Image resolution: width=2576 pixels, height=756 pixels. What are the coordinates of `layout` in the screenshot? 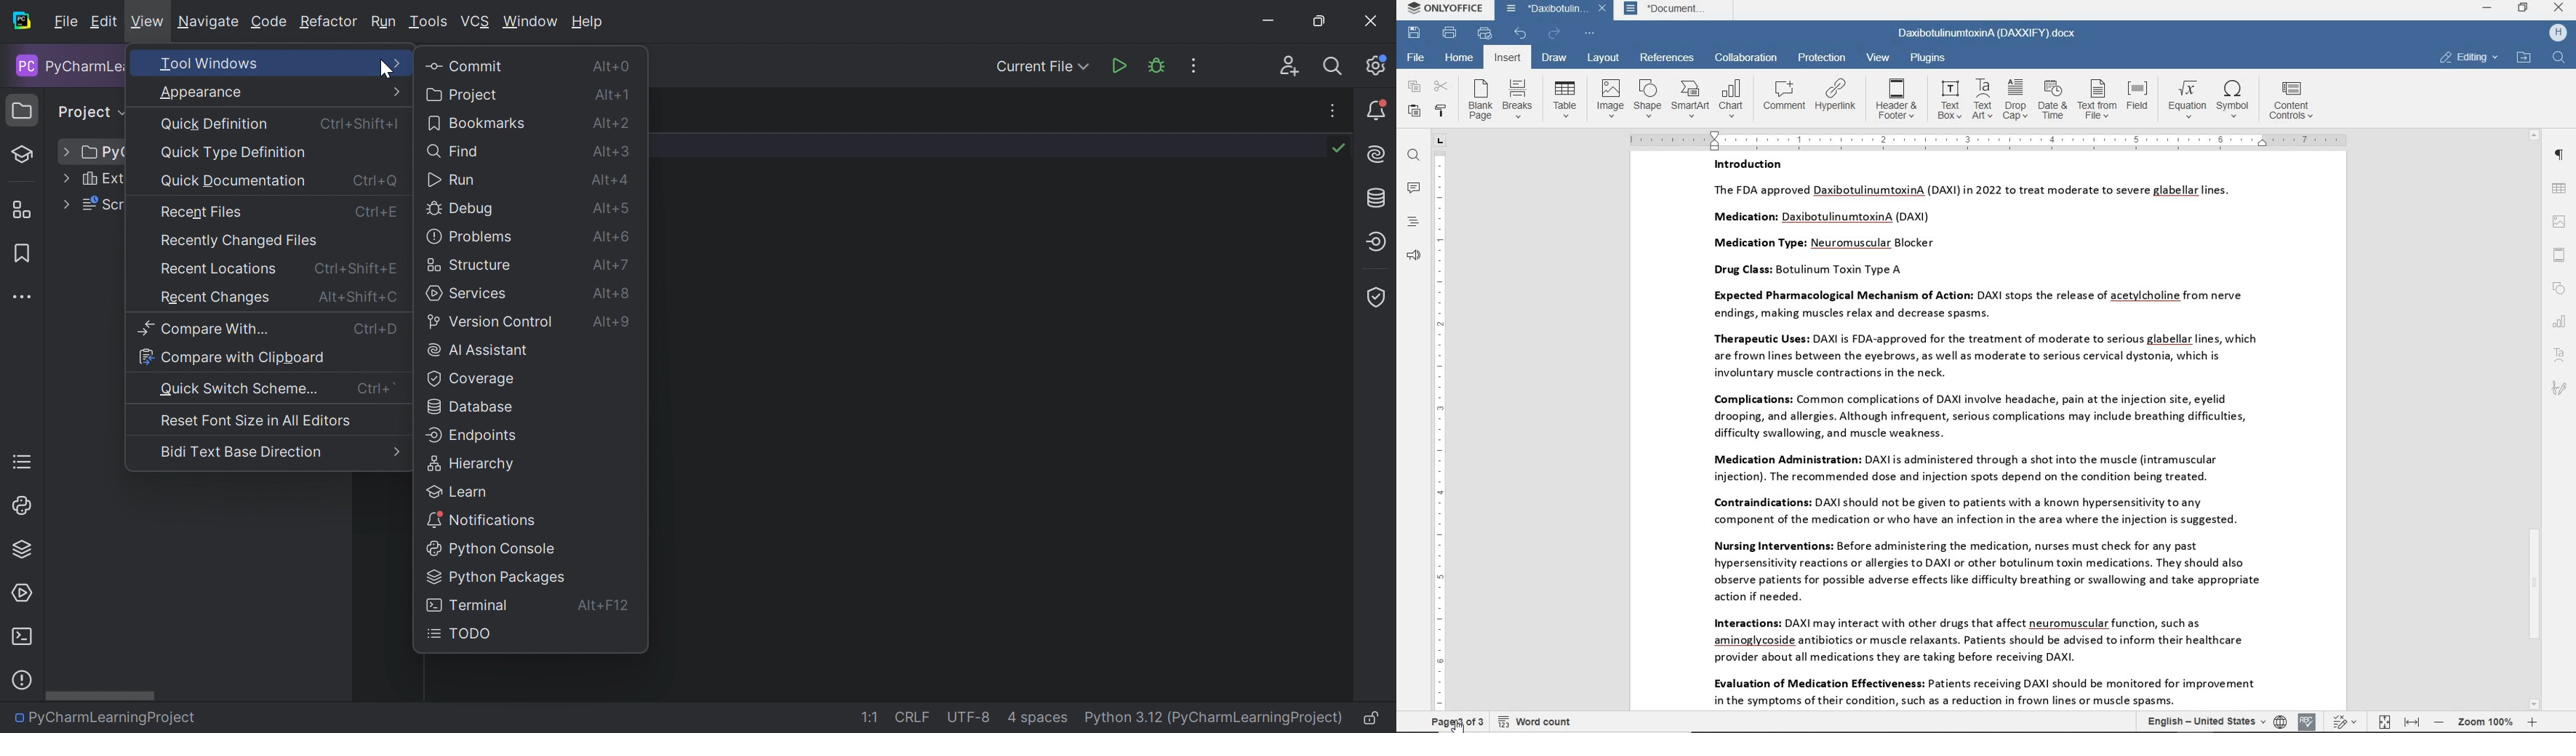 It's located at (1602, 59).